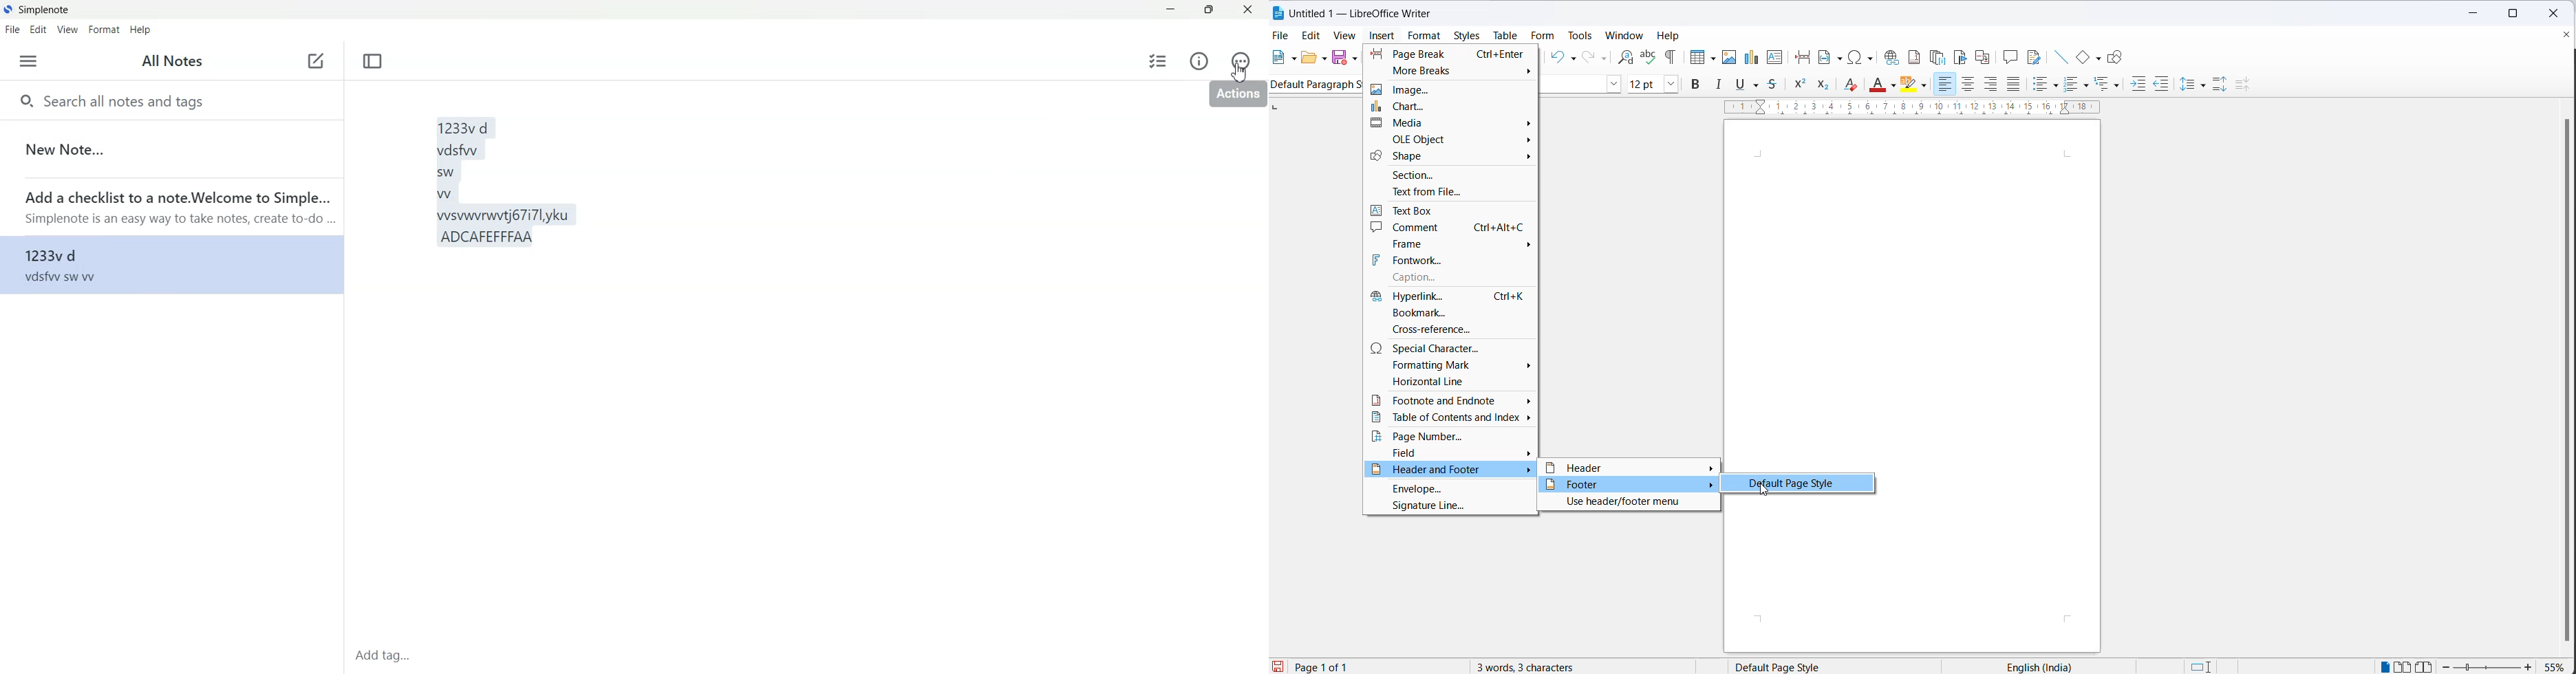 The width and height of the screenshot is (2576, 700). What do you see at coordinates (1248, 10) in the screenshot?
I see `Close` at bounding box center [1248, 10].